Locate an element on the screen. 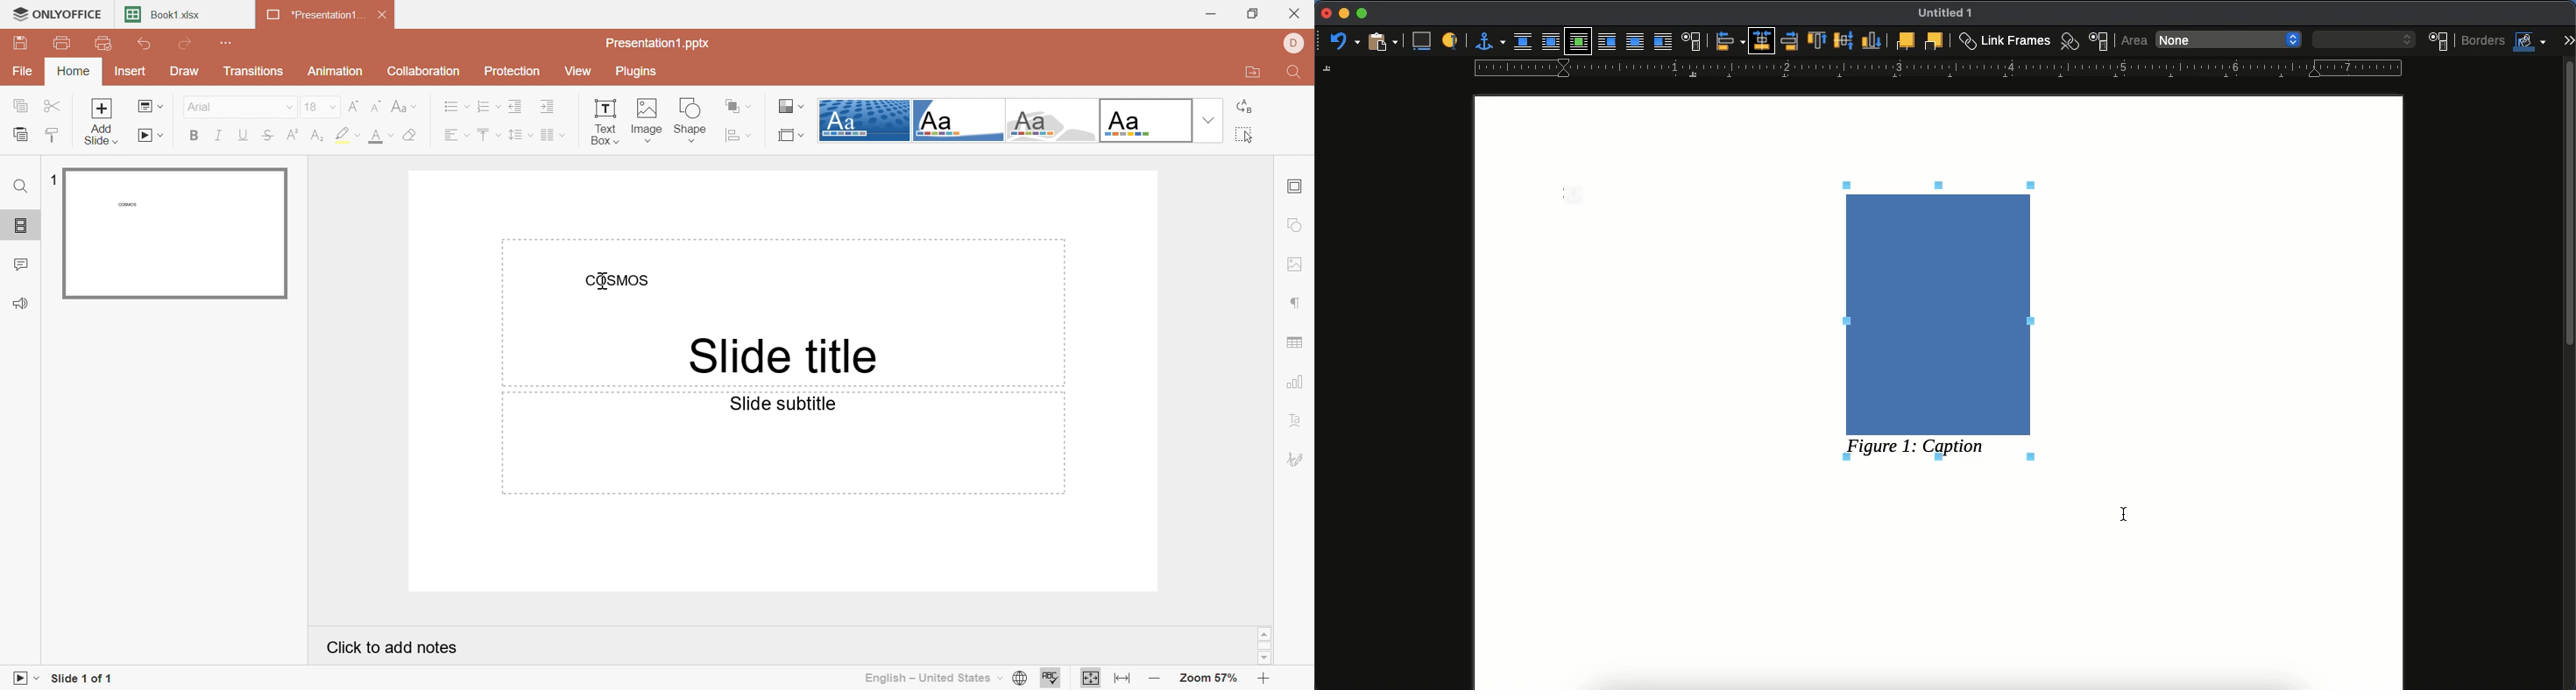  anchor for object is located at coordinates (1488, 41).